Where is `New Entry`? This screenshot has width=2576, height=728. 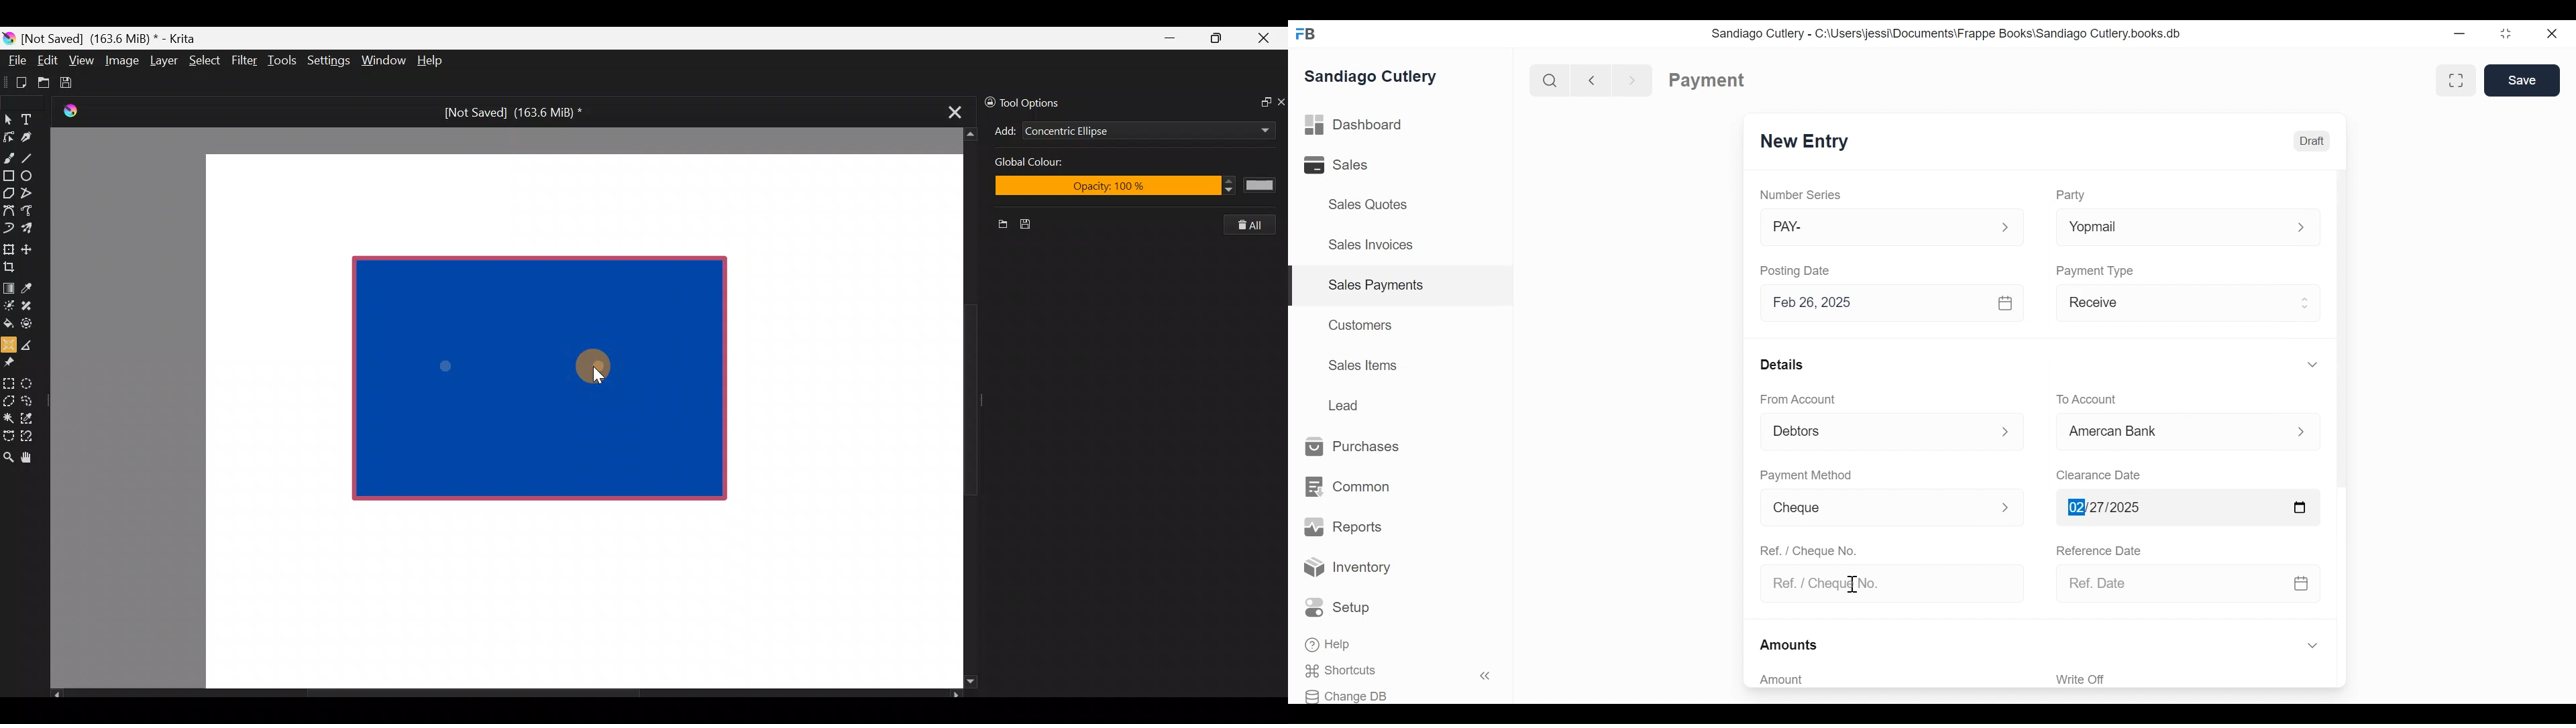 New Entry is located at coordinates (1805, 142).